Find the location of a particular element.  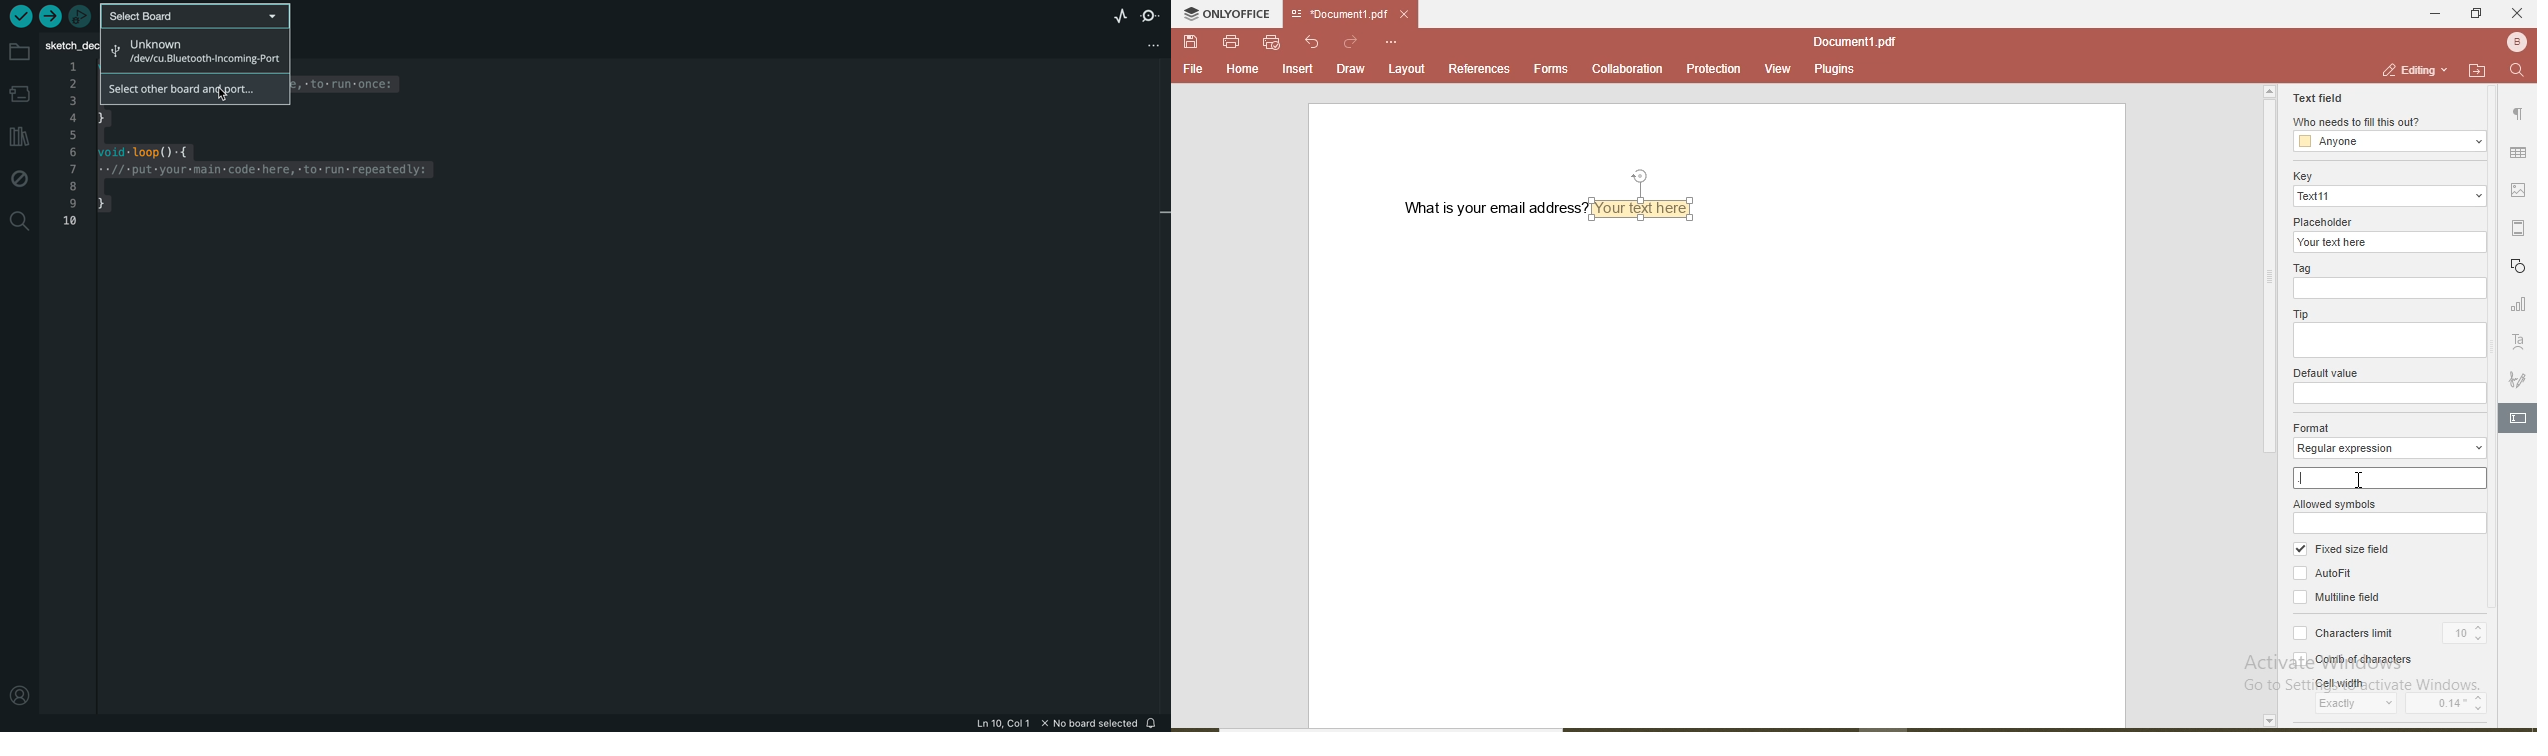

serial plotter is located at coordinates (1118, 16).